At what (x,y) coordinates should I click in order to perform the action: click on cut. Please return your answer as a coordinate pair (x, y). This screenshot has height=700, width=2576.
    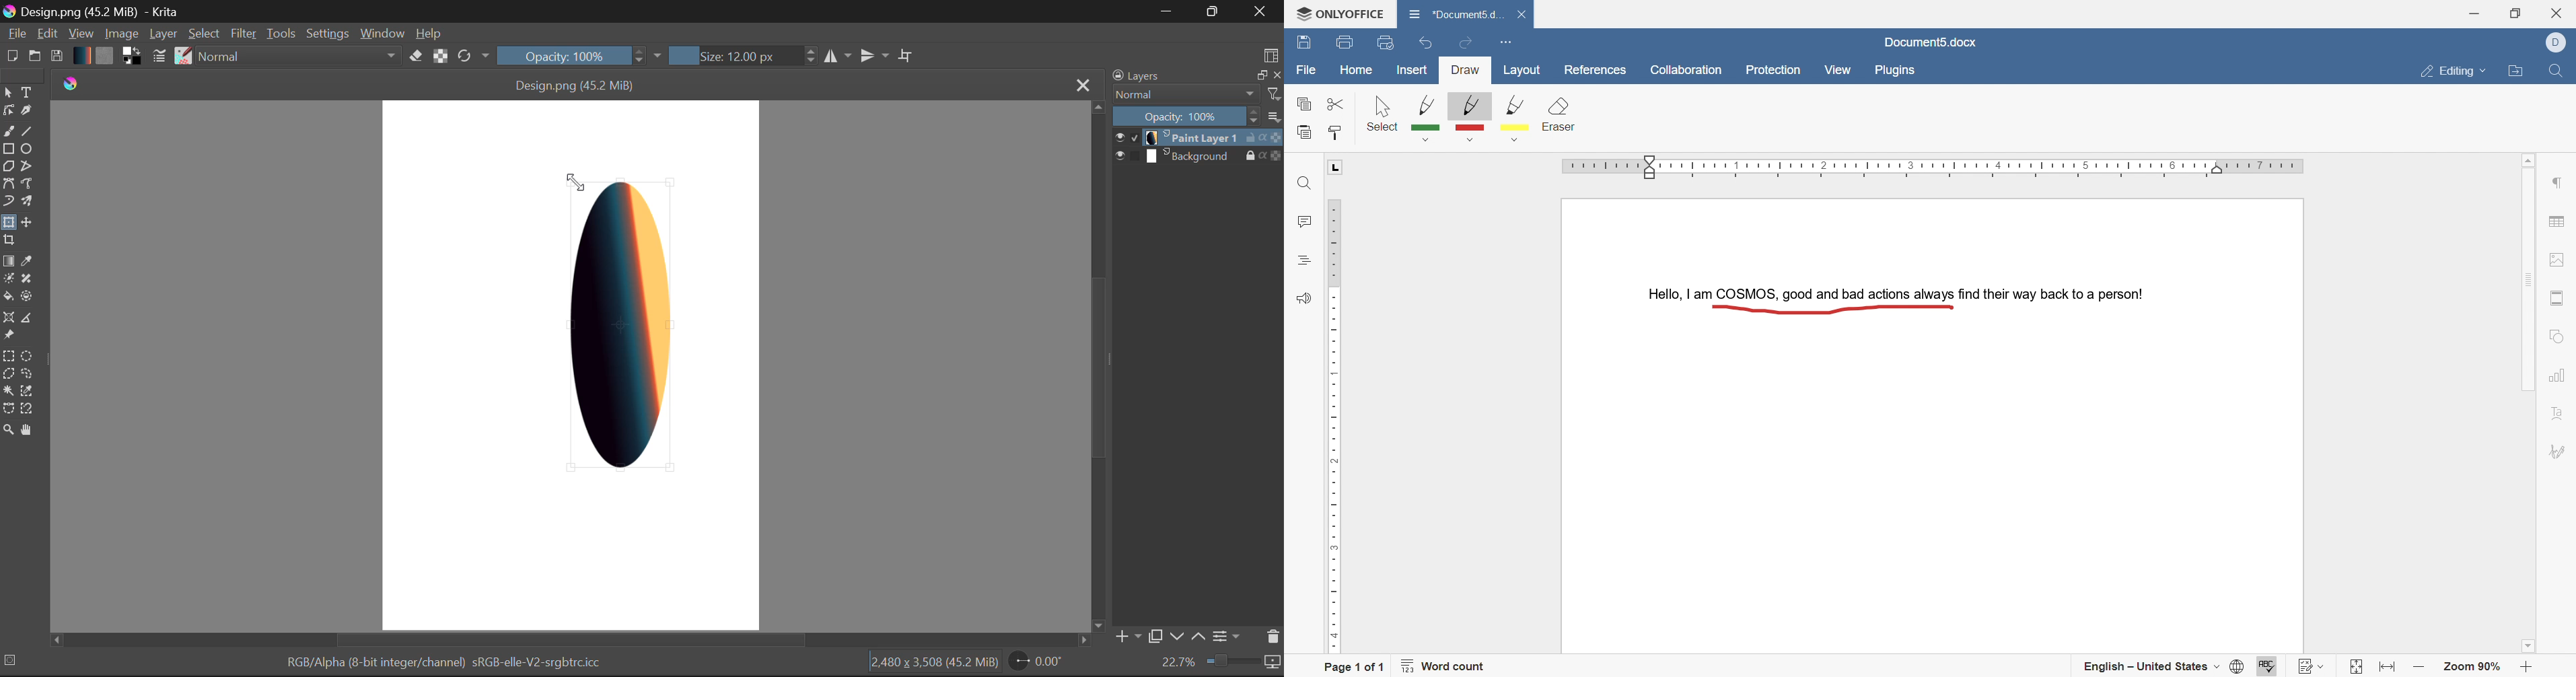
    Looking at the image, I should click on (1332, 103).